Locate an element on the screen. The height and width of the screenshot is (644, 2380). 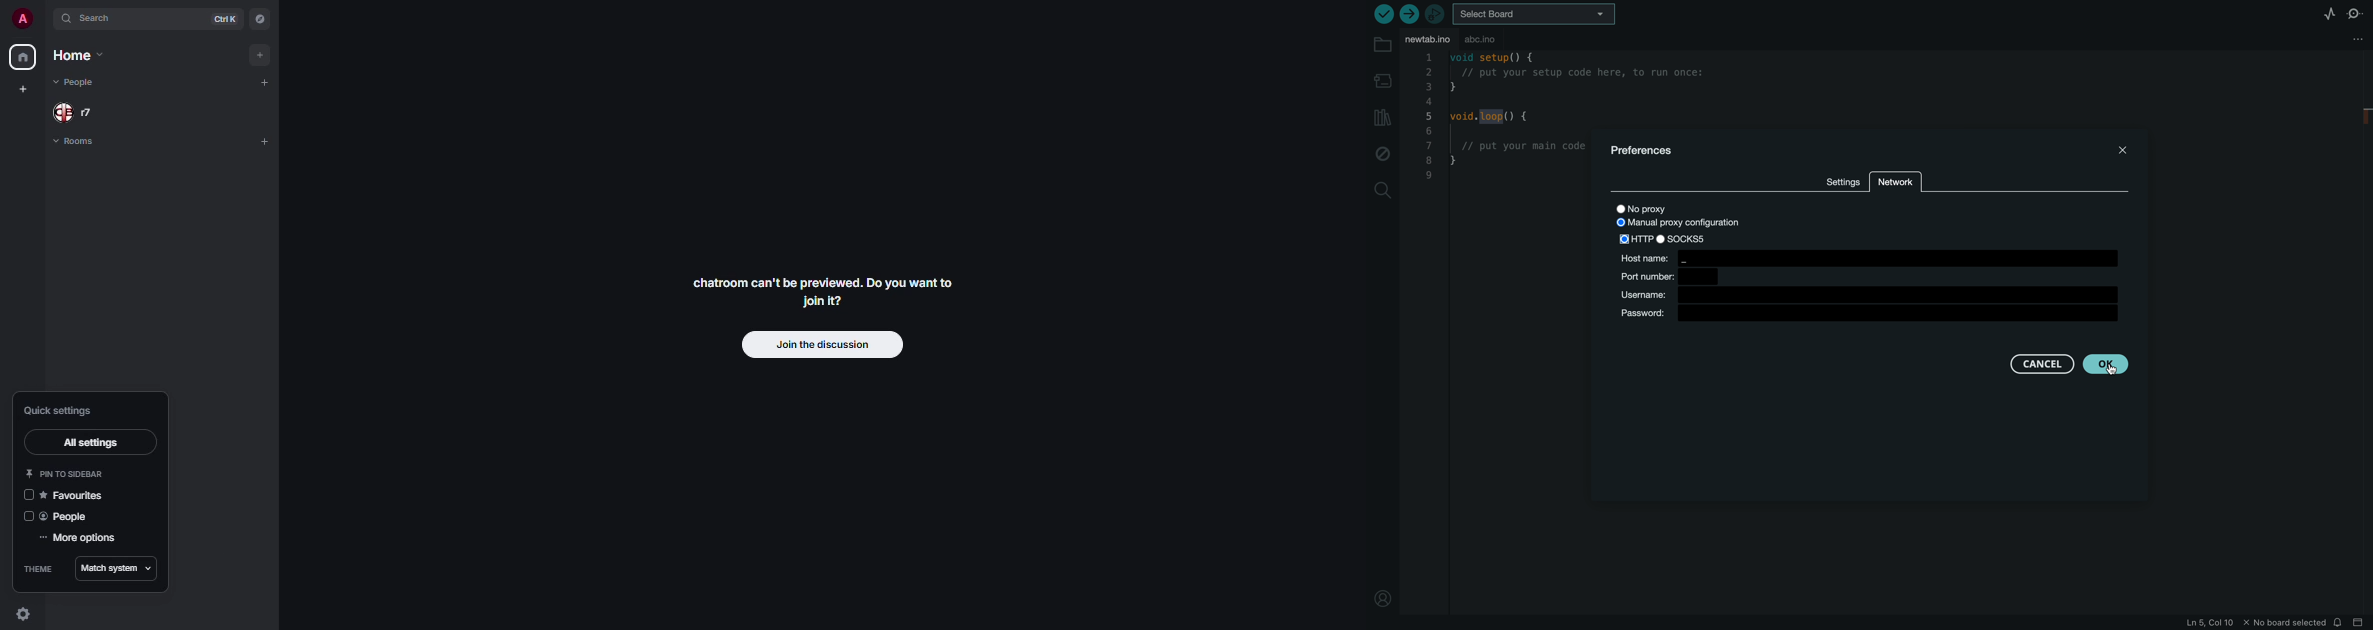
board selecter is located at coordinates (1540, 15).